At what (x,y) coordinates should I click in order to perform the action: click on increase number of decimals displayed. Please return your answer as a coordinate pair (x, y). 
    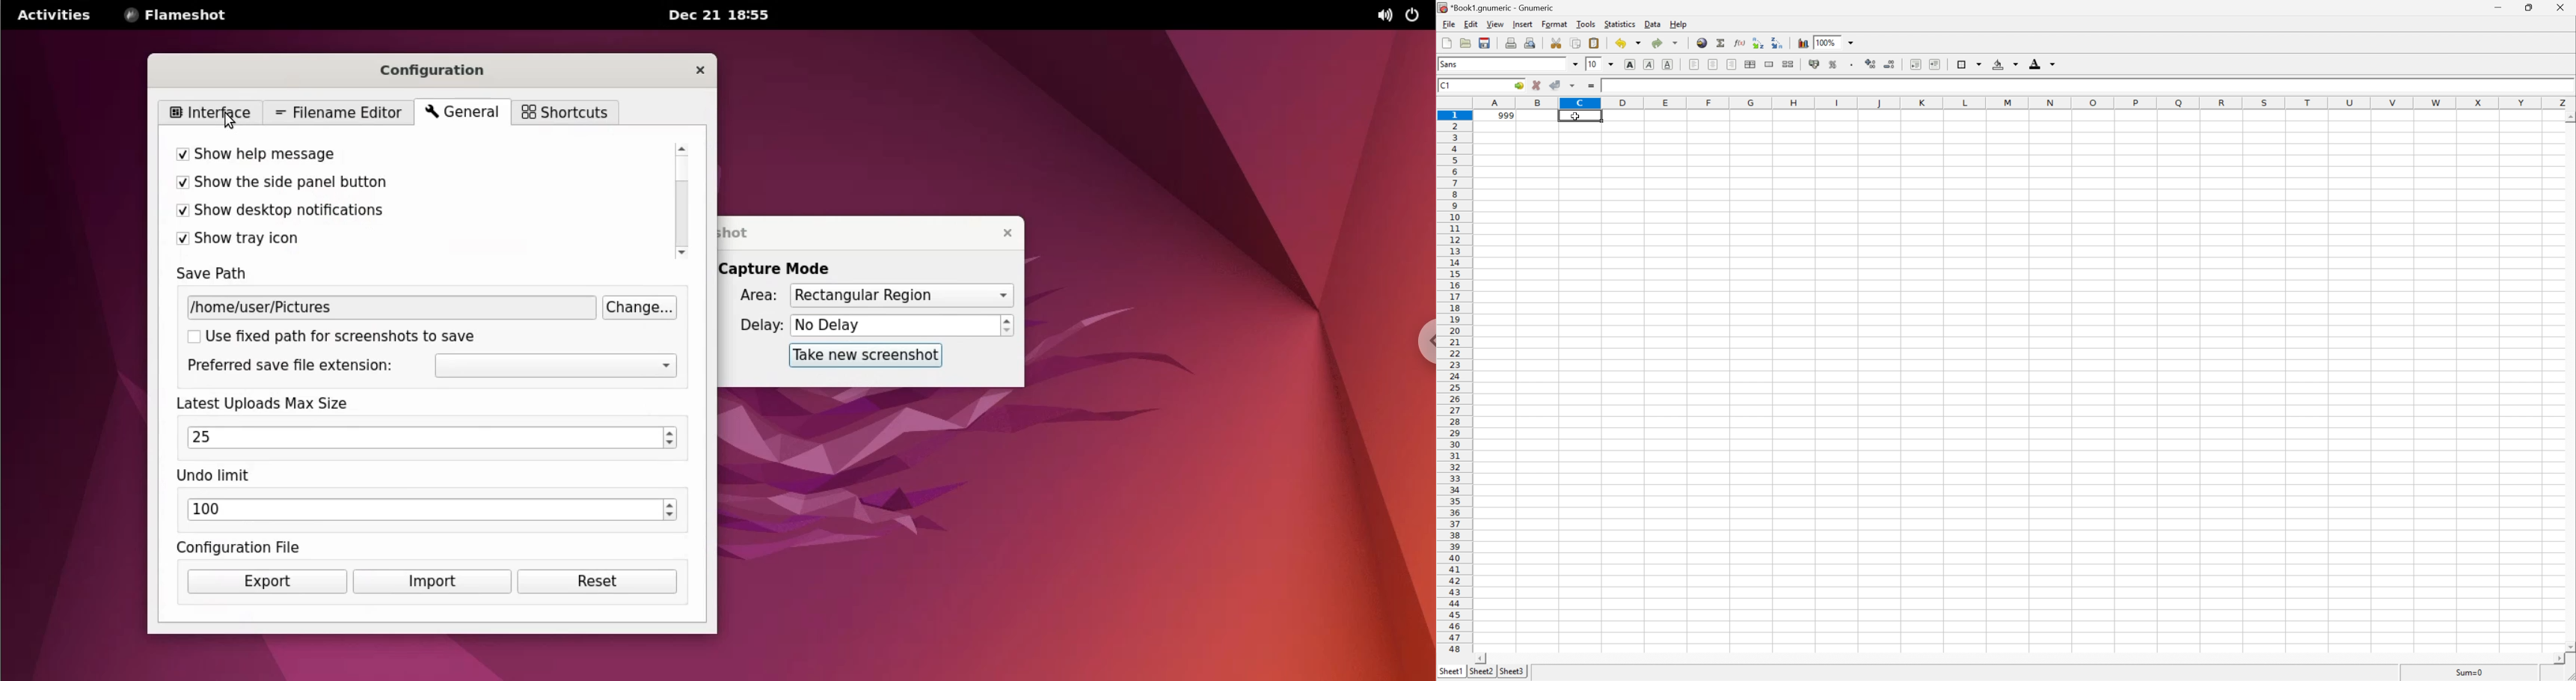
    Looking at the image, I should click on (1870, 63).